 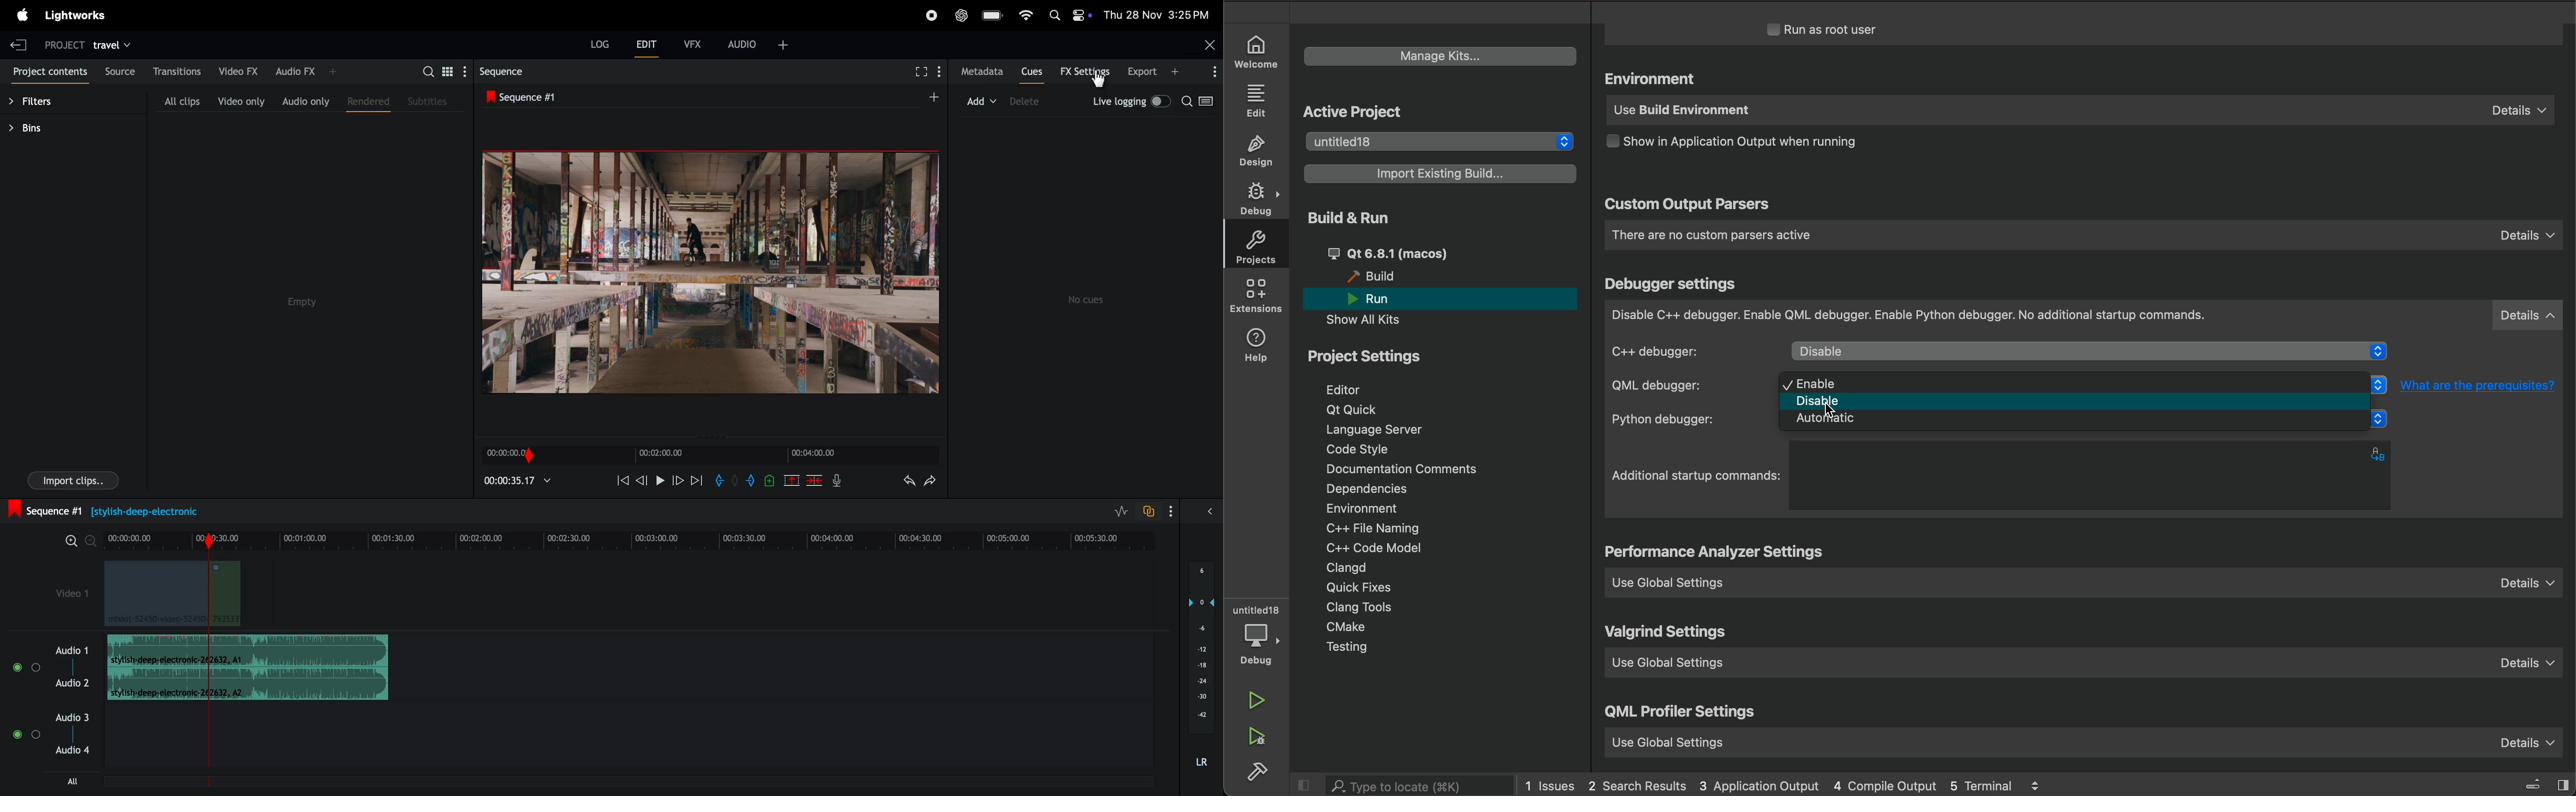 What do you see at coordinates (1036, 103) in the screenshot?
I see `delete` at bounding box center [1036, 103].